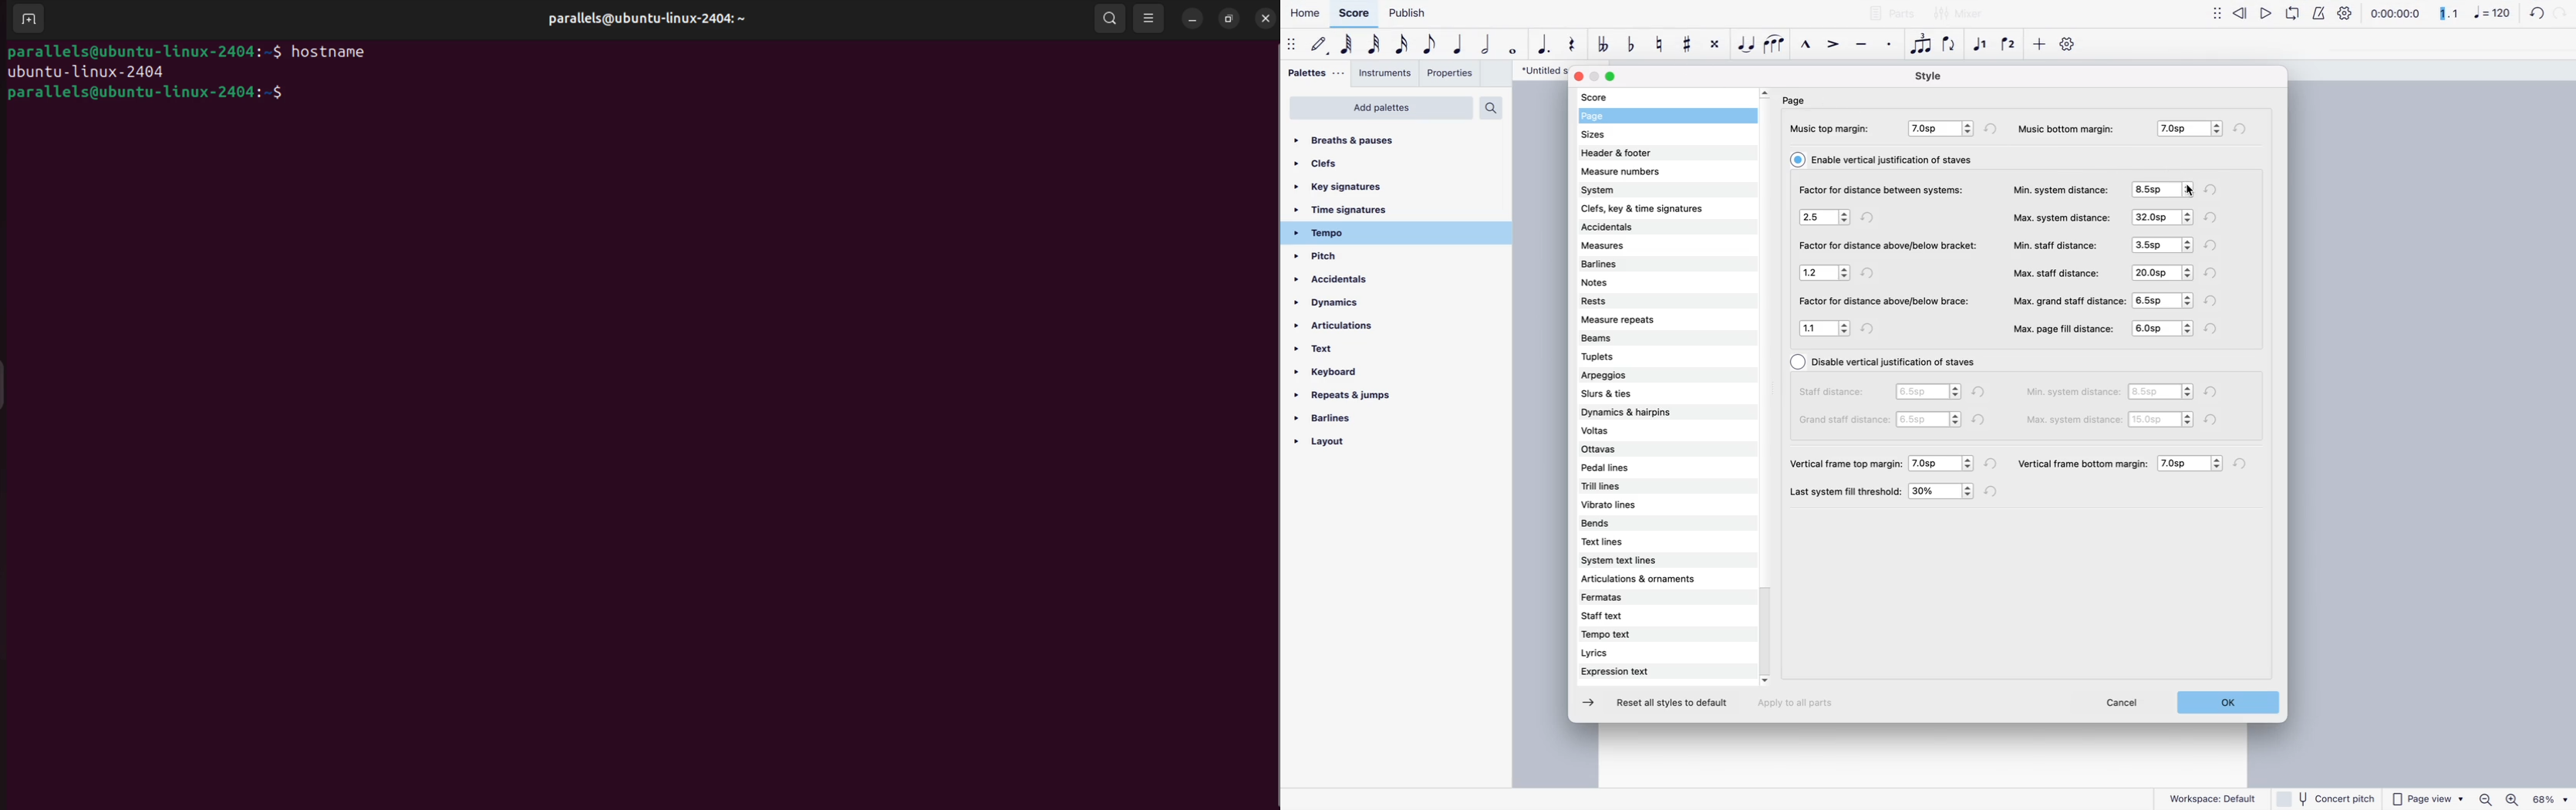  I want to click on close, so click(1264, 17).